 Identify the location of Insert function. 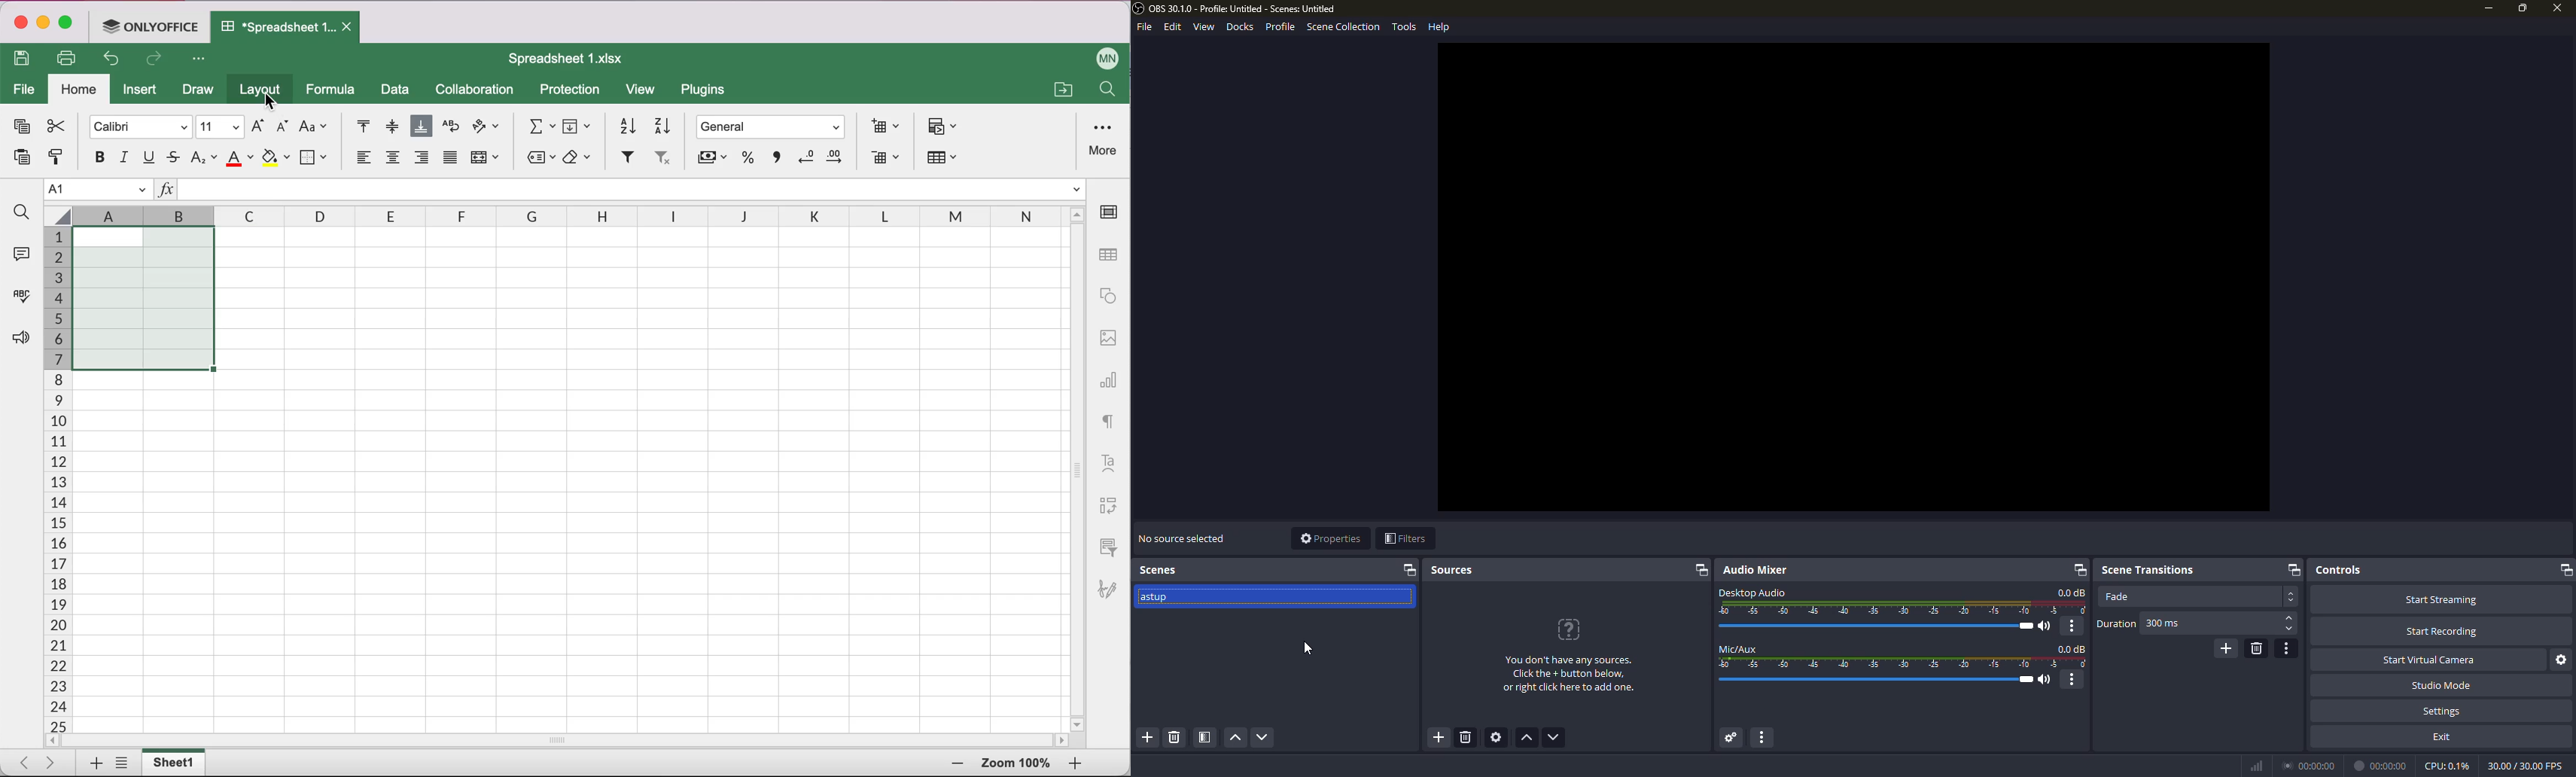
(166, 191).